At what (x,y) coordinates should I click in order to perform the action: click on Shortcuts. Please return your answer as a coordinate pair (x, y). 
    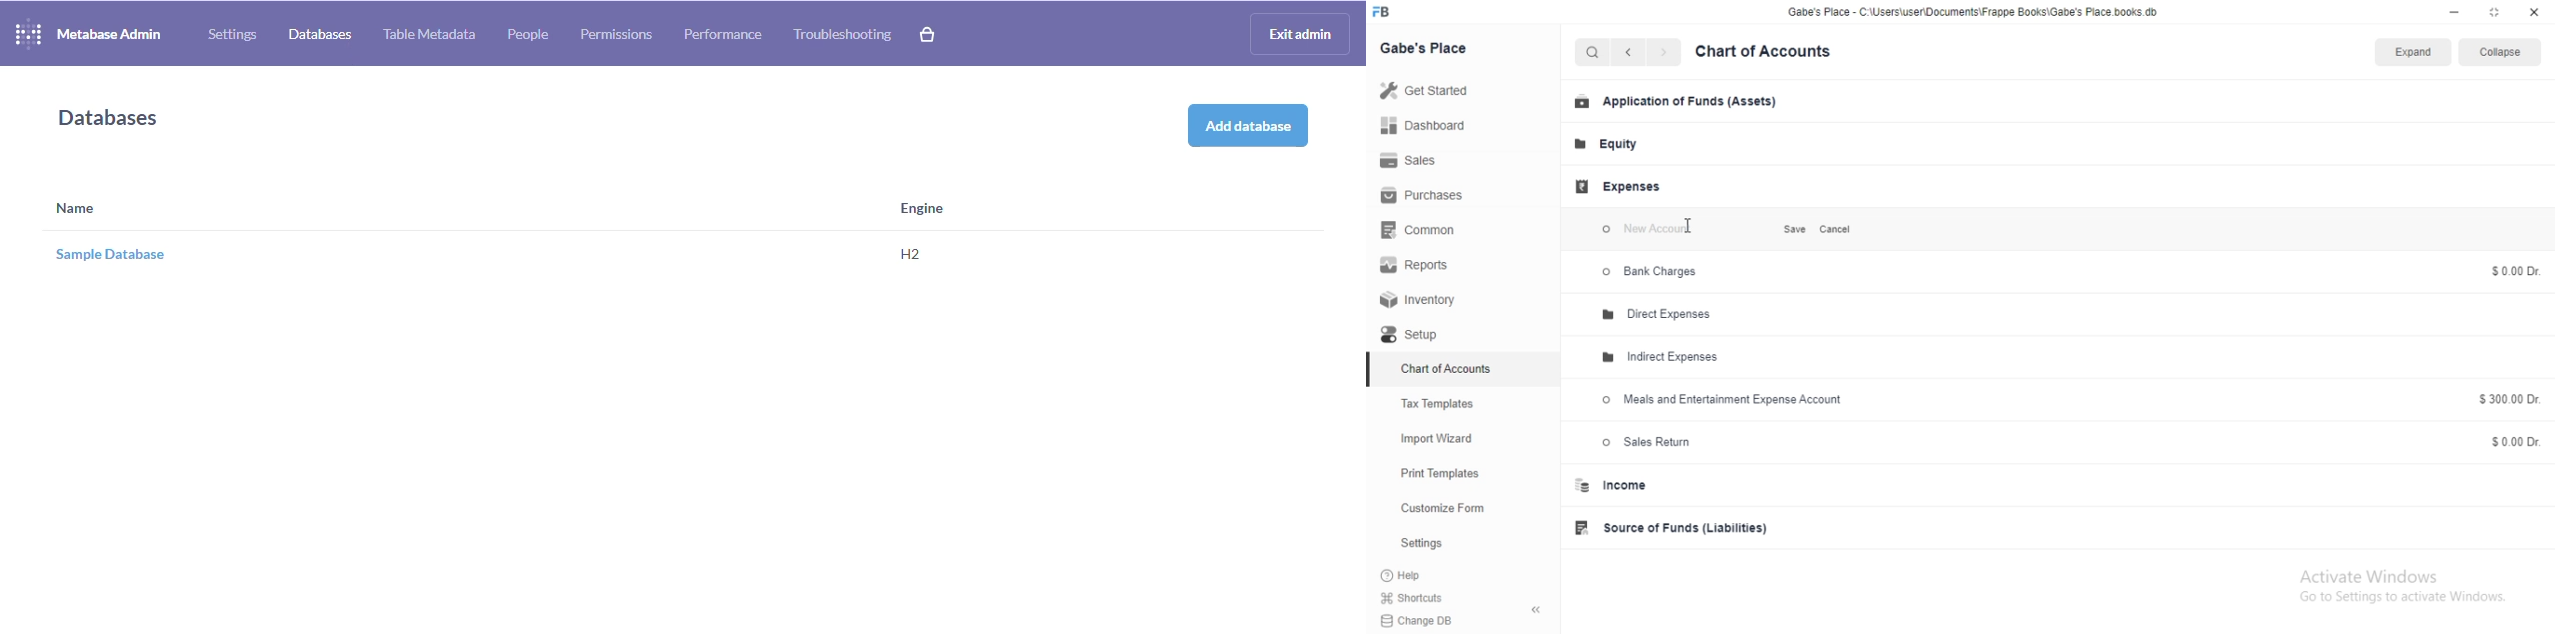
    Looking at the image, I should click on (1465, 600).